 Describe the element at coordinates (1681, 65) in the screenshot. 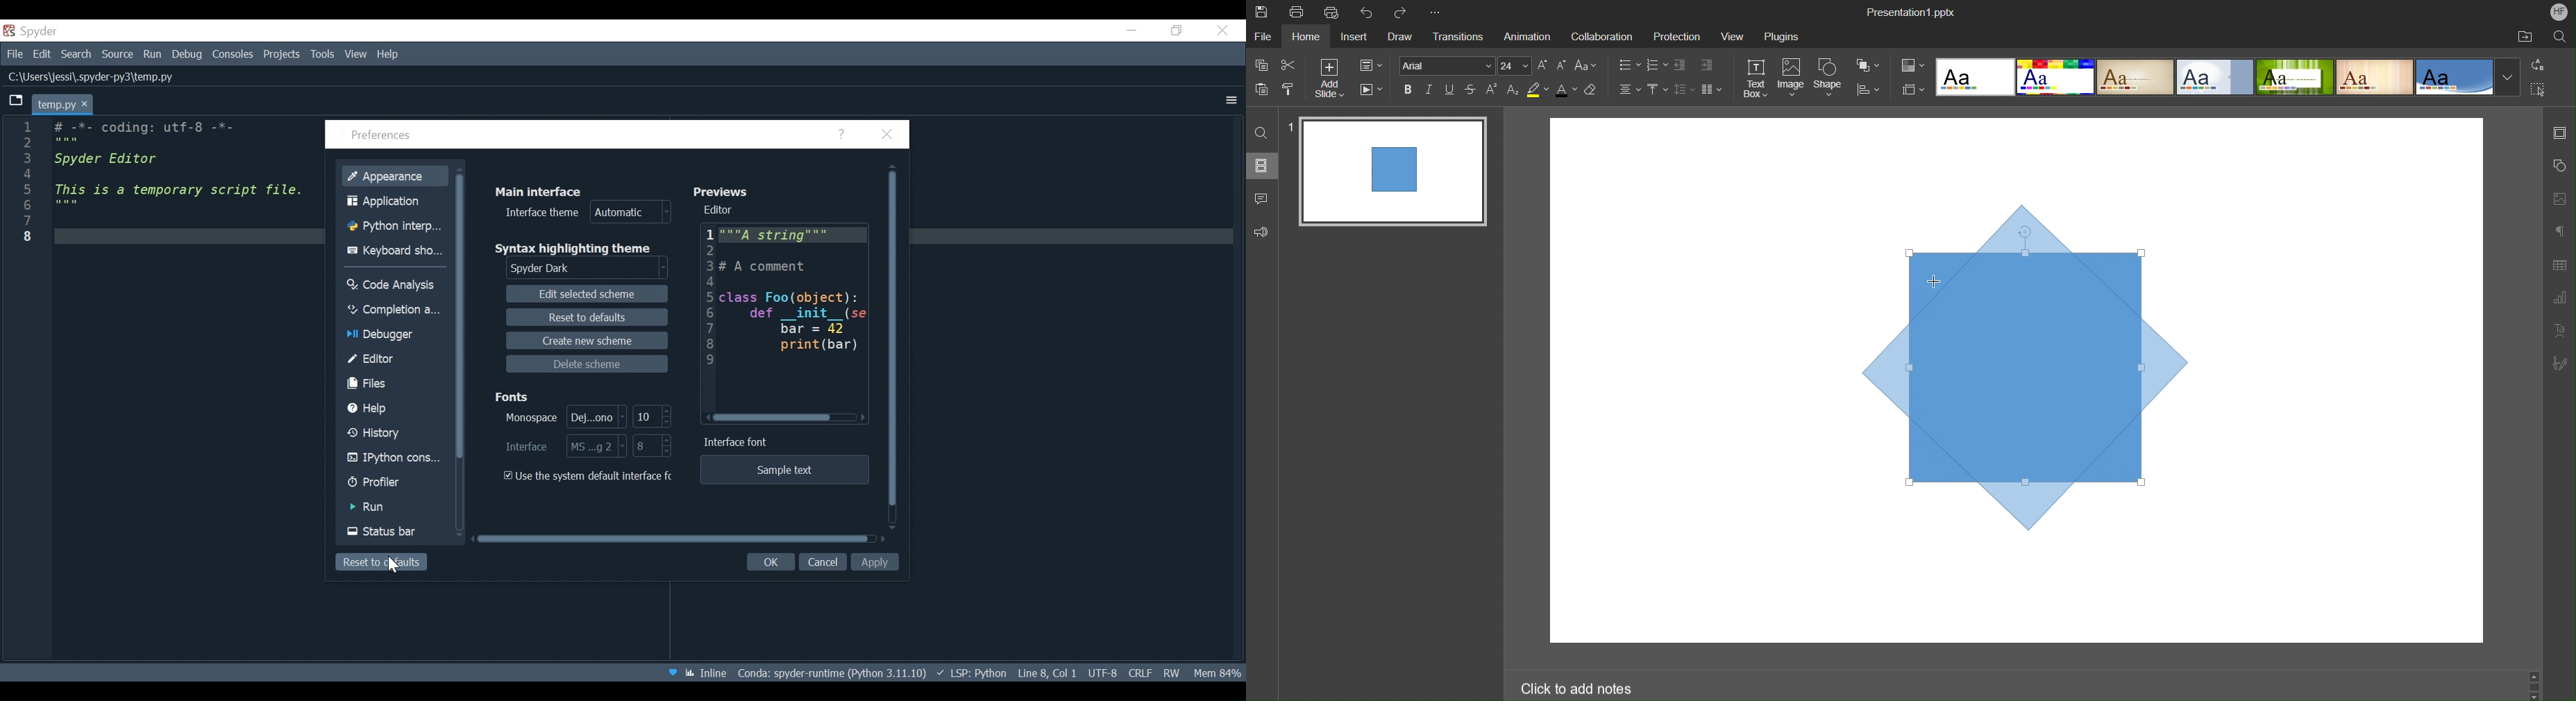

I see `Decrease Indent` at that location.